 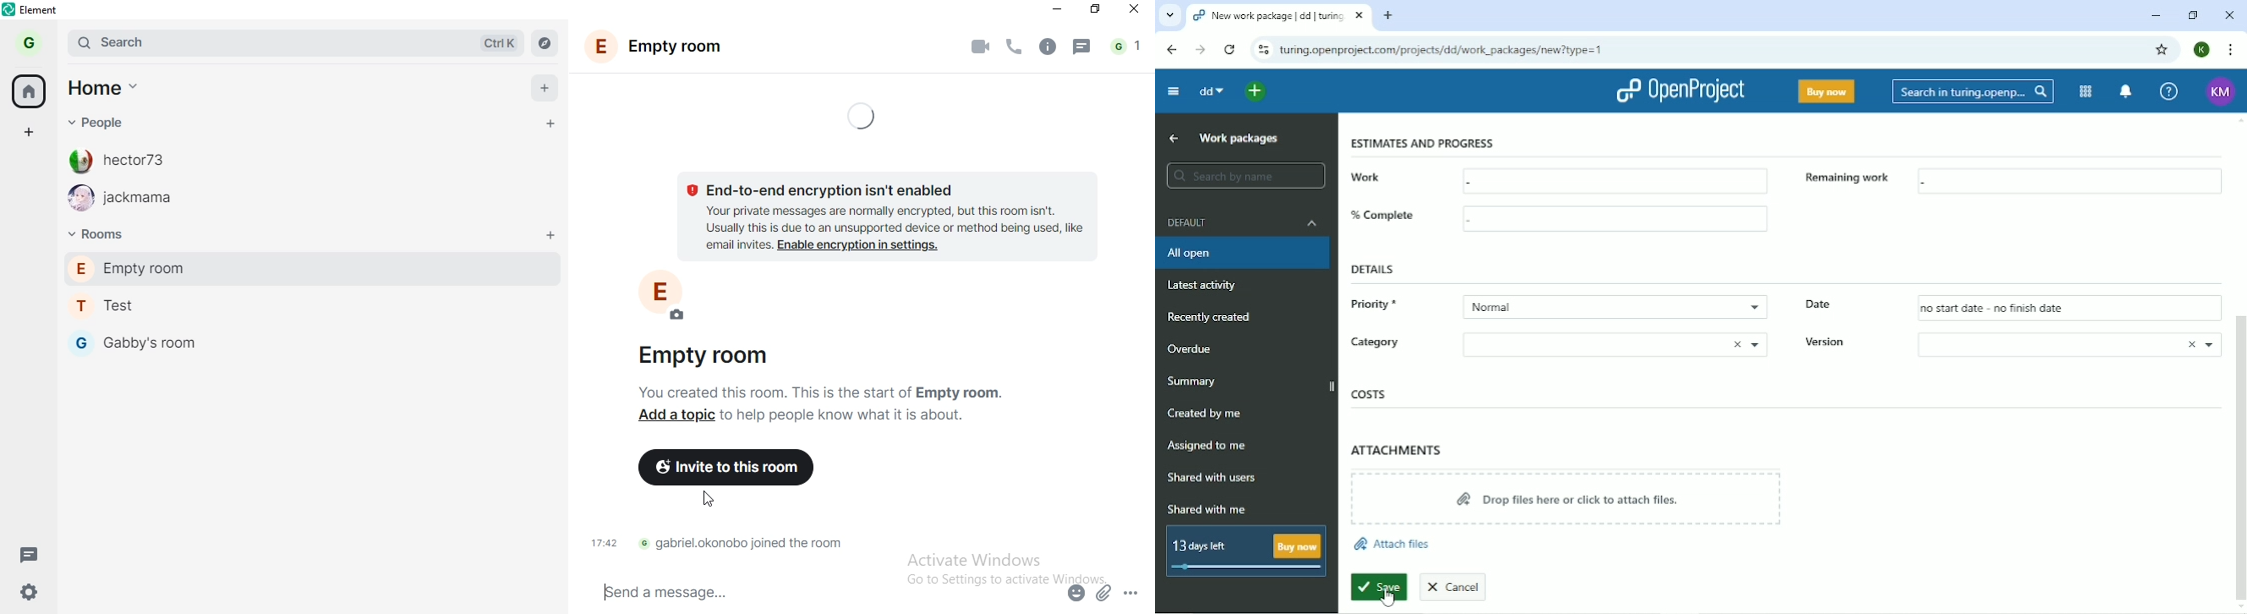 I want to click on add, so click(x=544, y=87).